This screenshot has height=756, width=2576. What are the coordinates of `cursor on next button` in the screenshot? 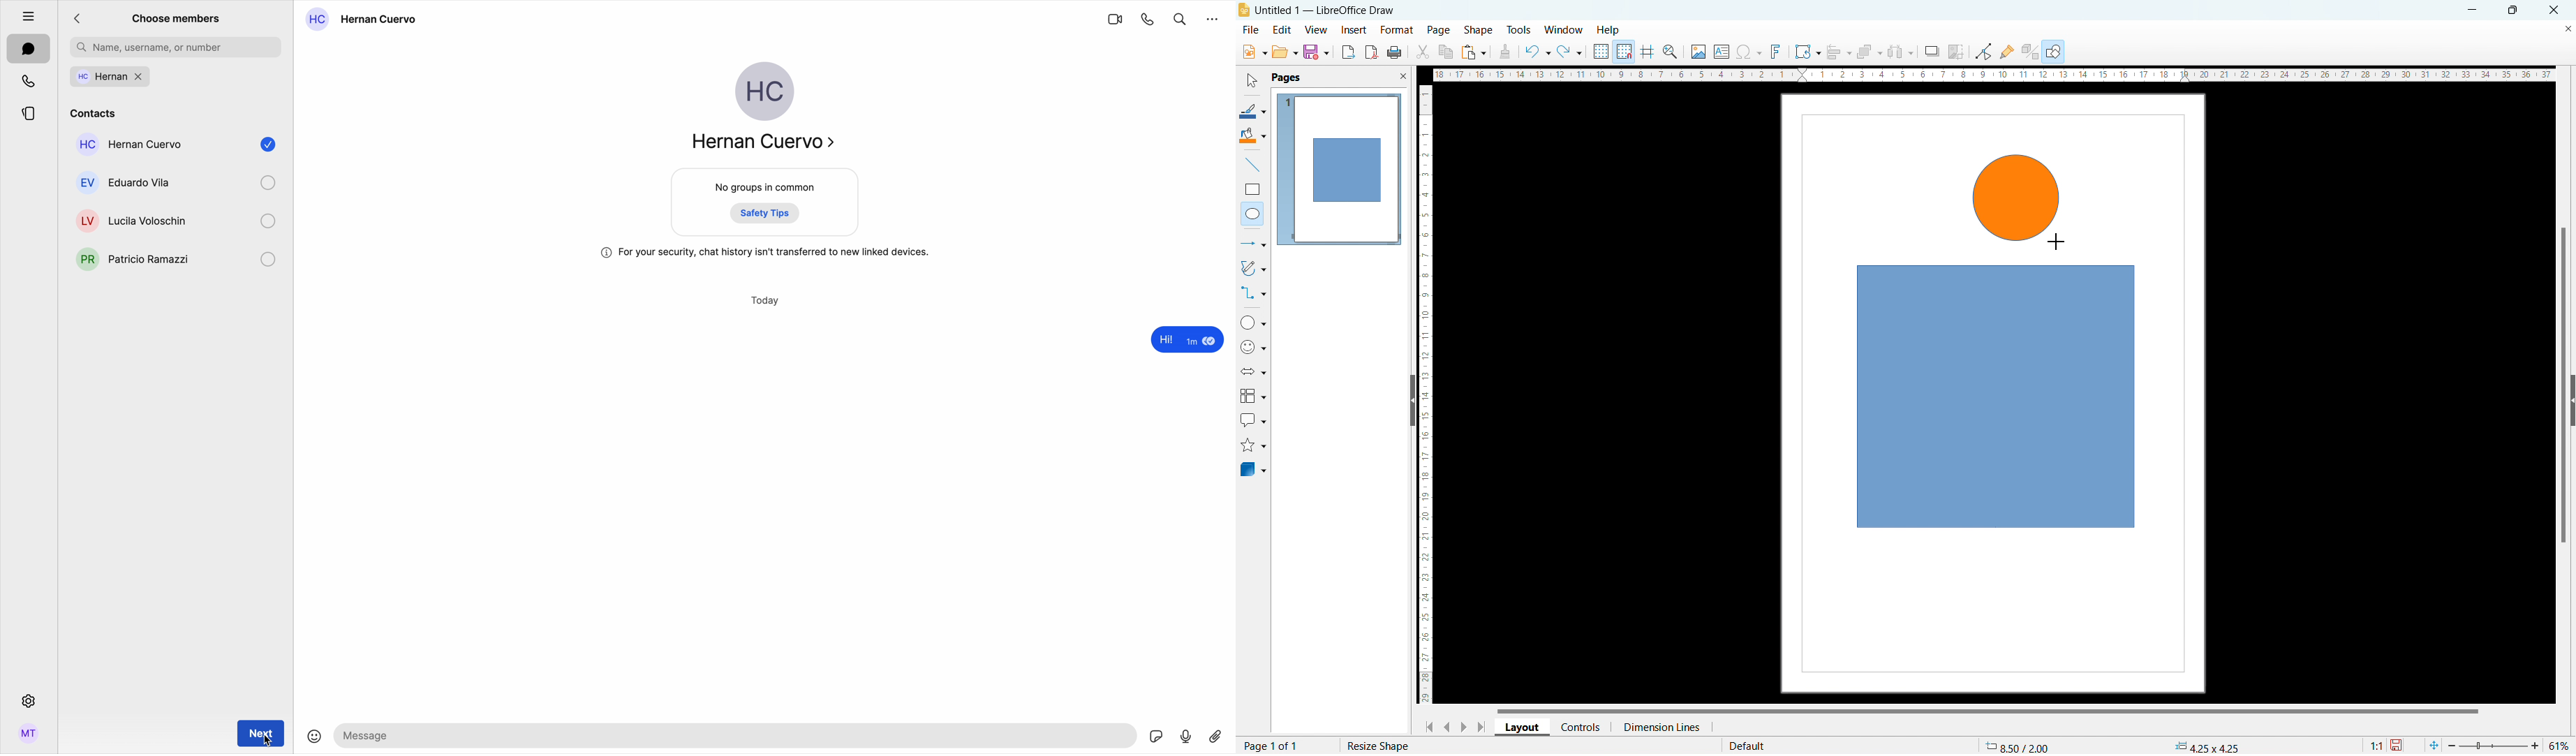 It's located at (261, 733).